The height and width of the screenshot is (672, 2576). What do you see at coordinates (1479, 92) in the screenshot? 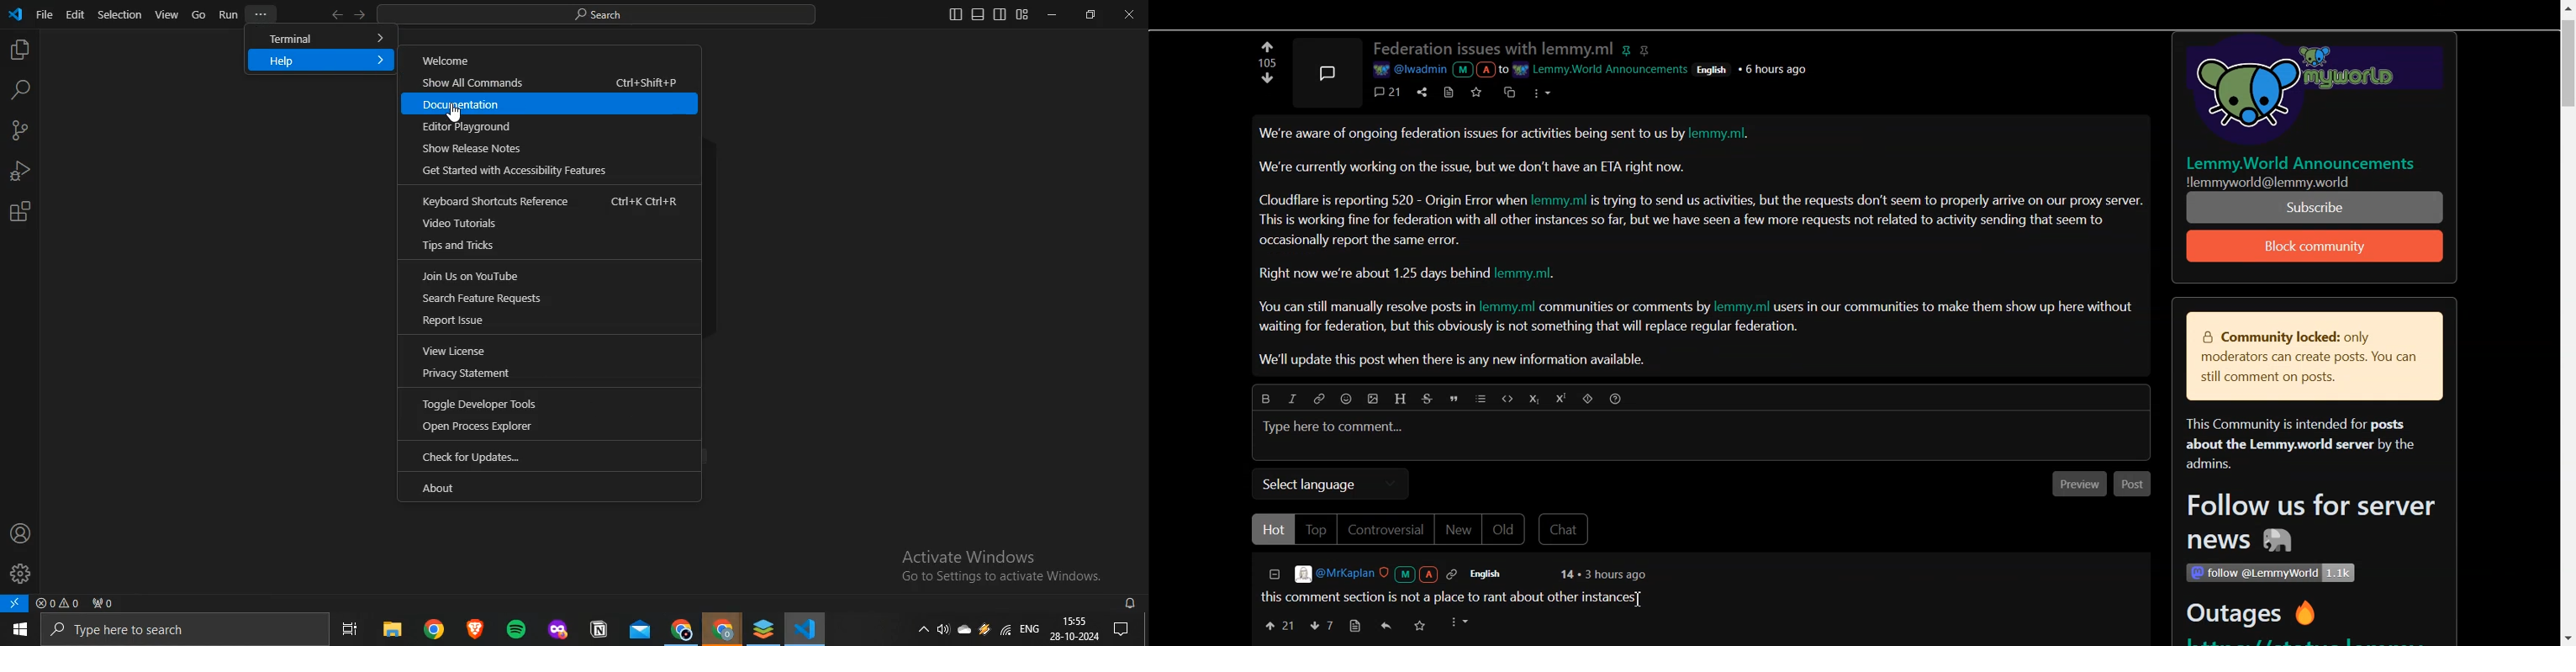
I see `save` at bounding box center [1479, 92].